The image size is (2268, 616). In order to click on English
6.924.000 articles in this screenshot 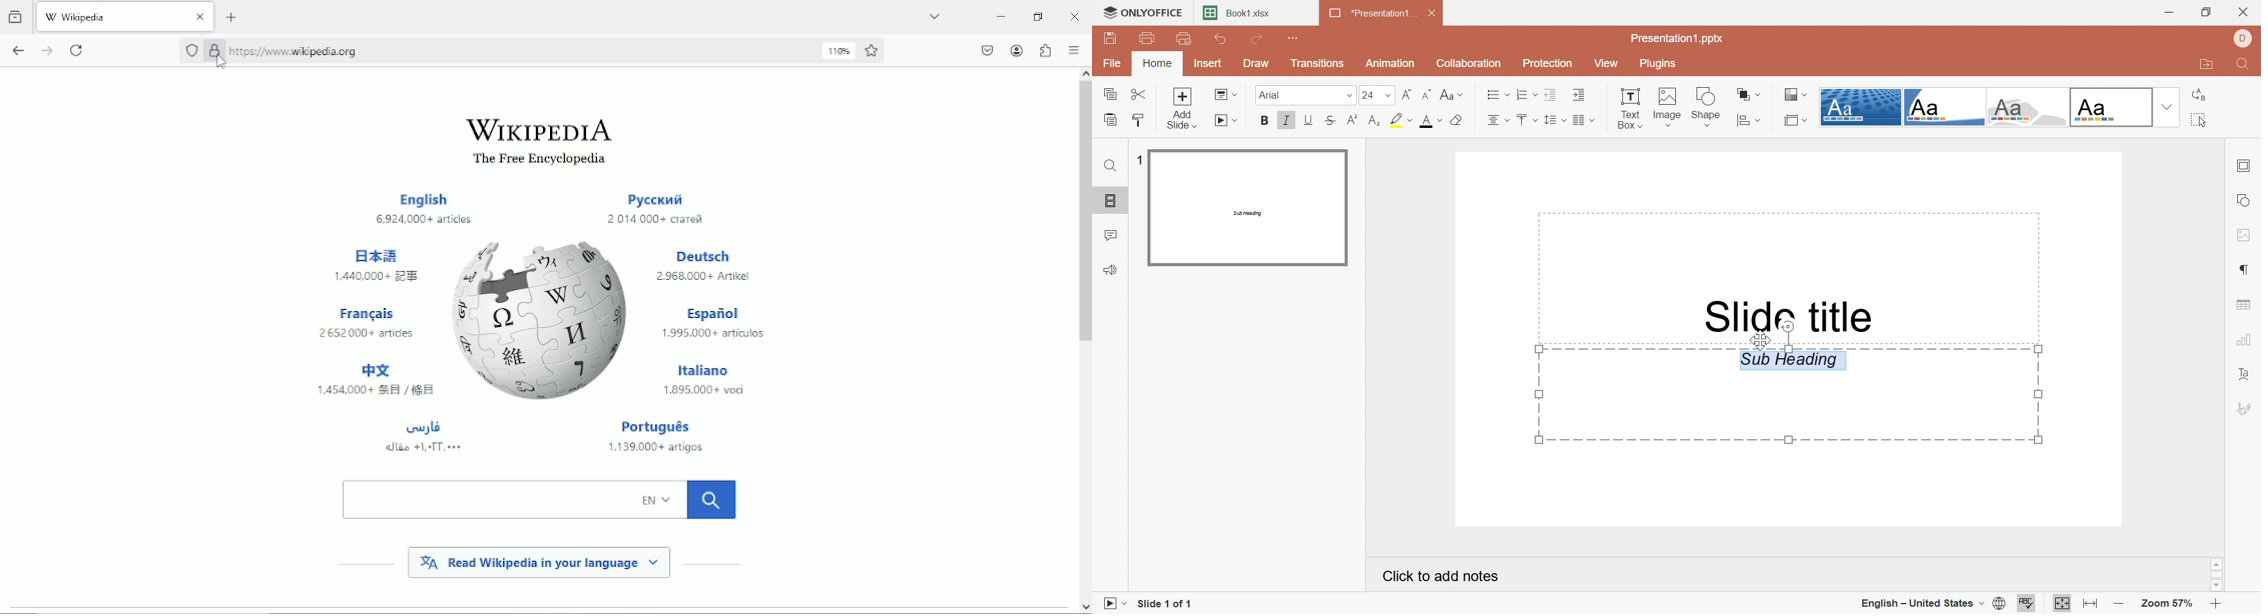, I will do `click(427, 210)`.